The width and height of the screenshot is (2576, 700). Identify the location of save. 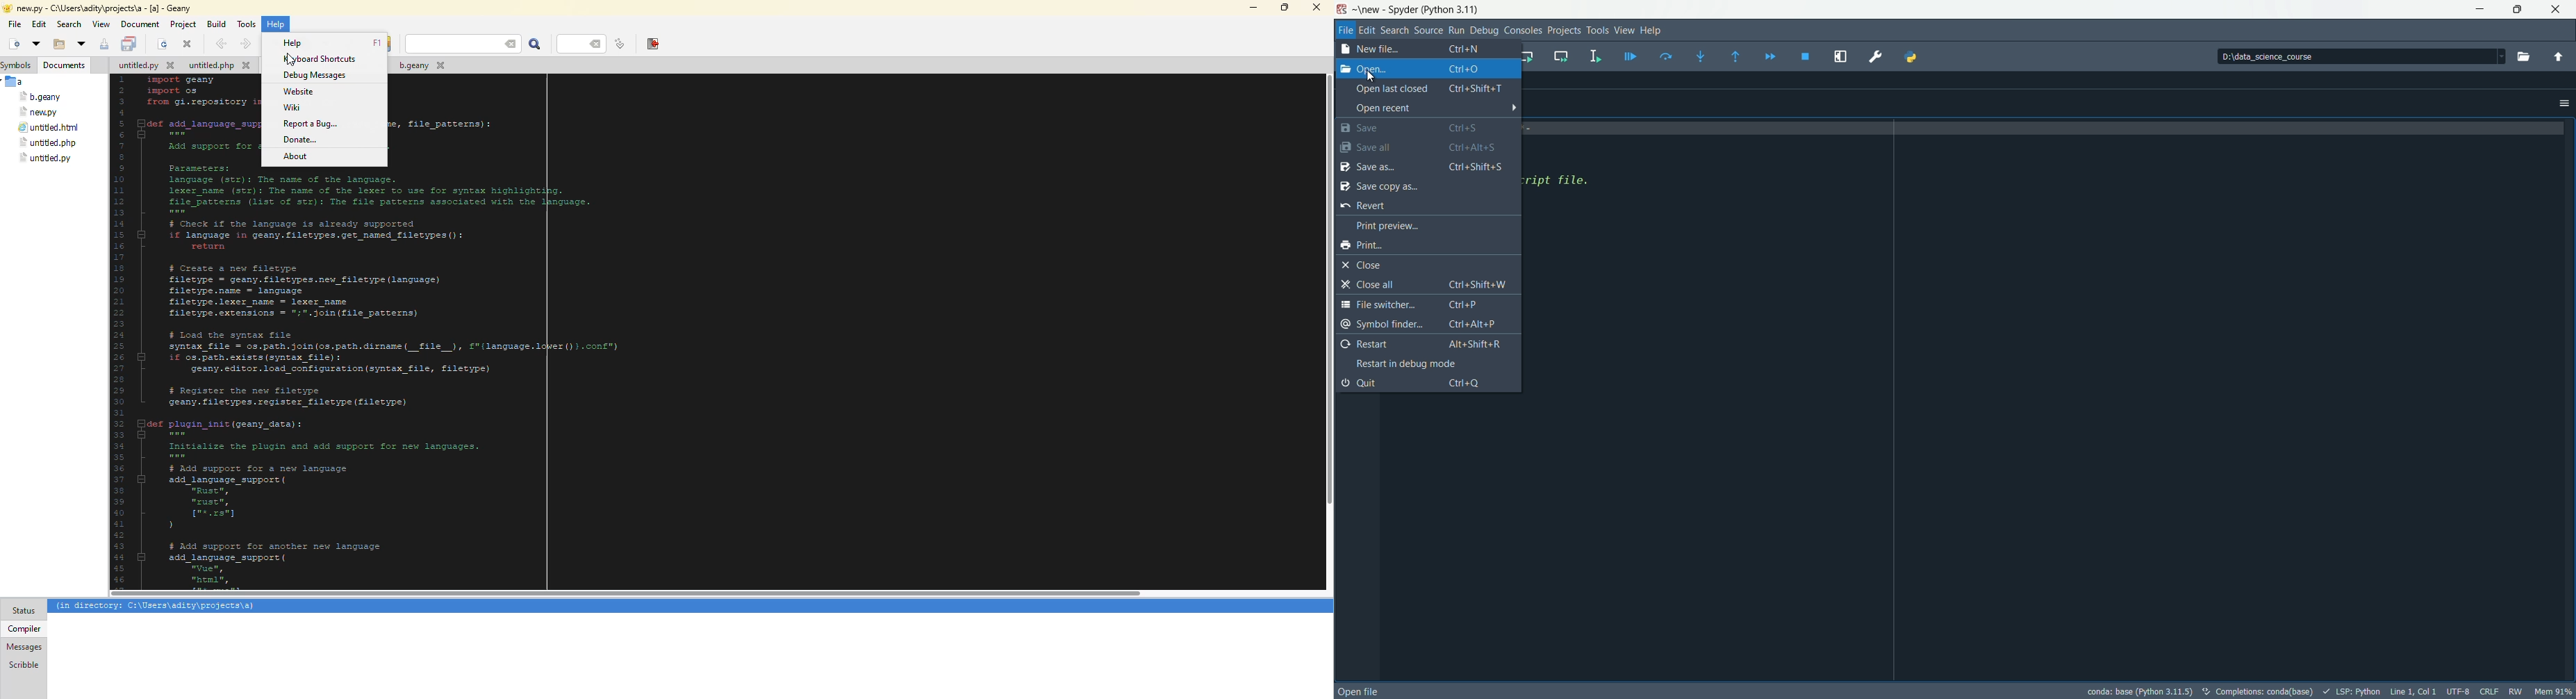
(130, 44).